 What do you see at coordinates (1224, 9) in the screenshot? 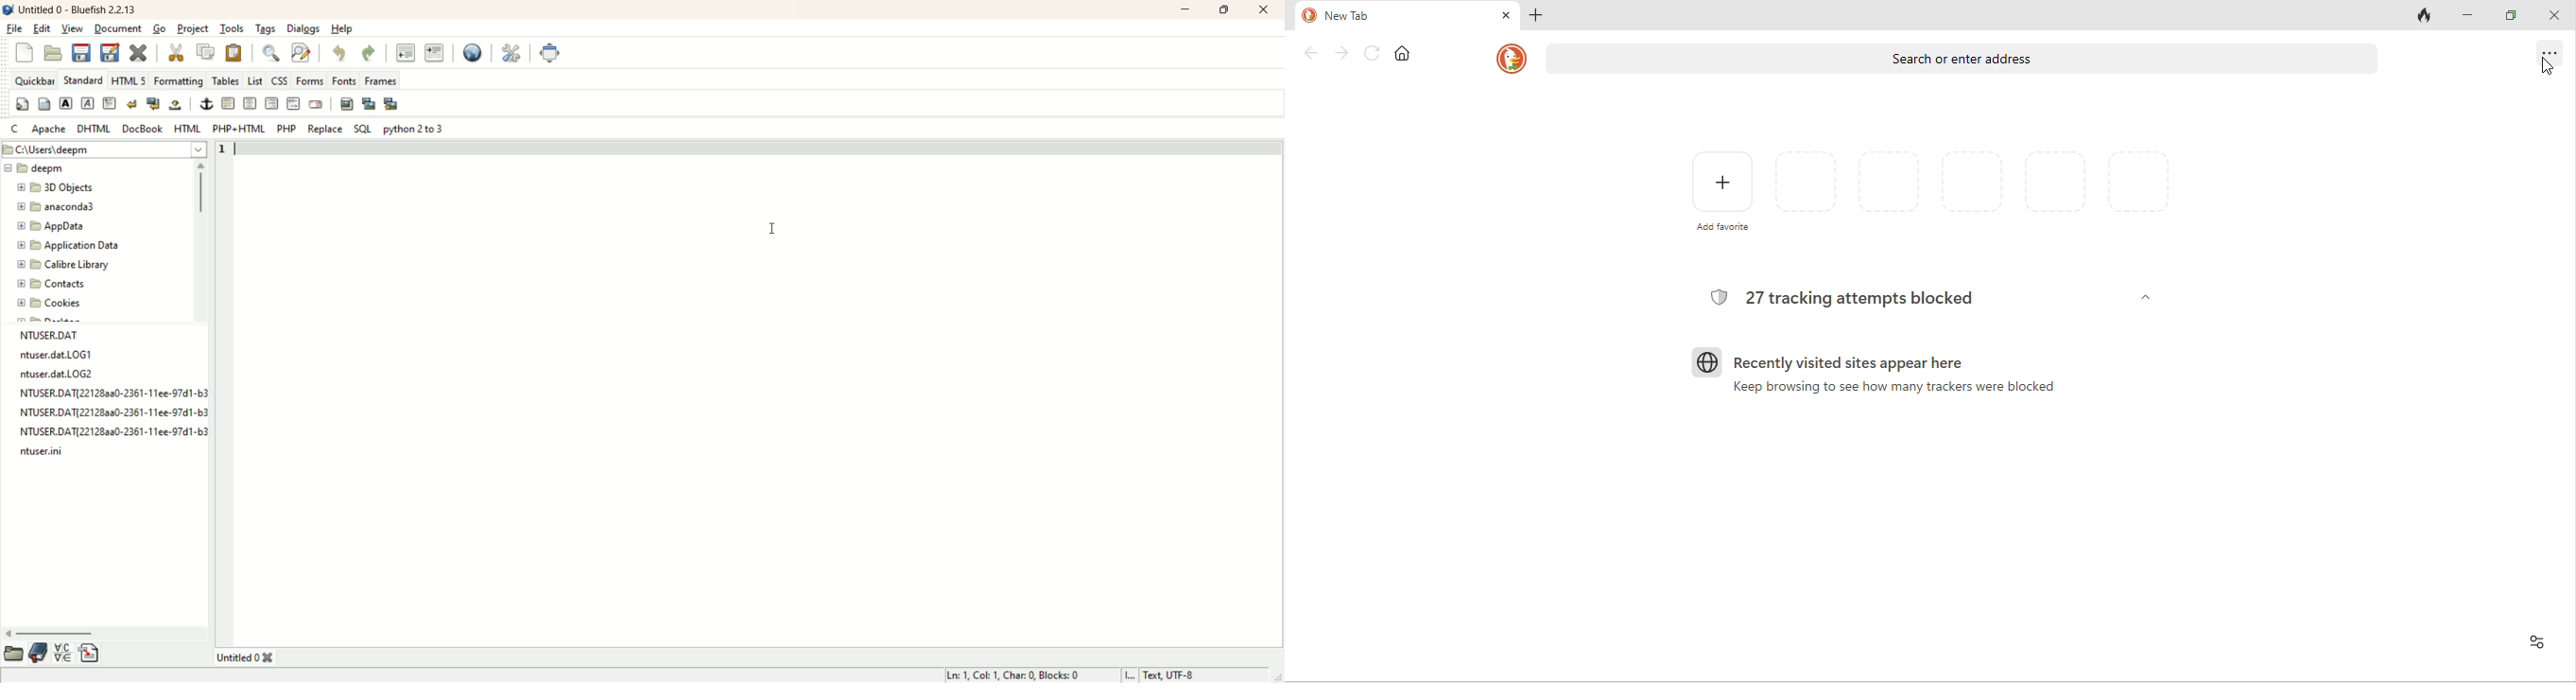
I see `maximize` at bounding box center [1224, 9].